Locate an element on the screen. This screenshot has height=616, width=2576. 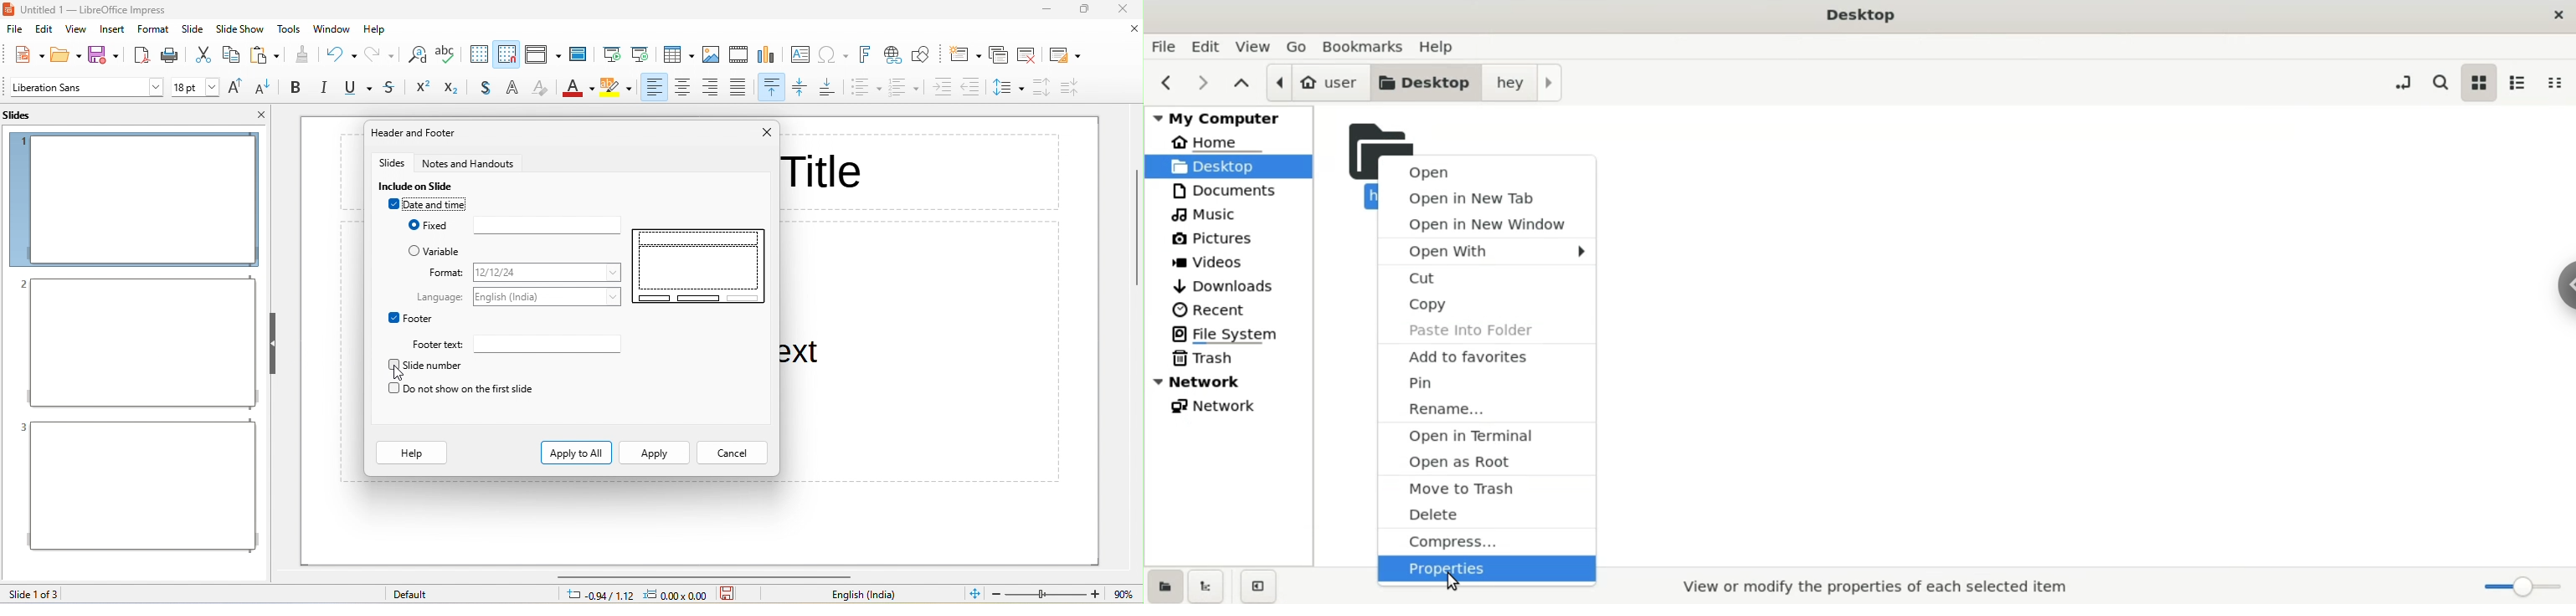
logo is located at coordinates (9, 10).